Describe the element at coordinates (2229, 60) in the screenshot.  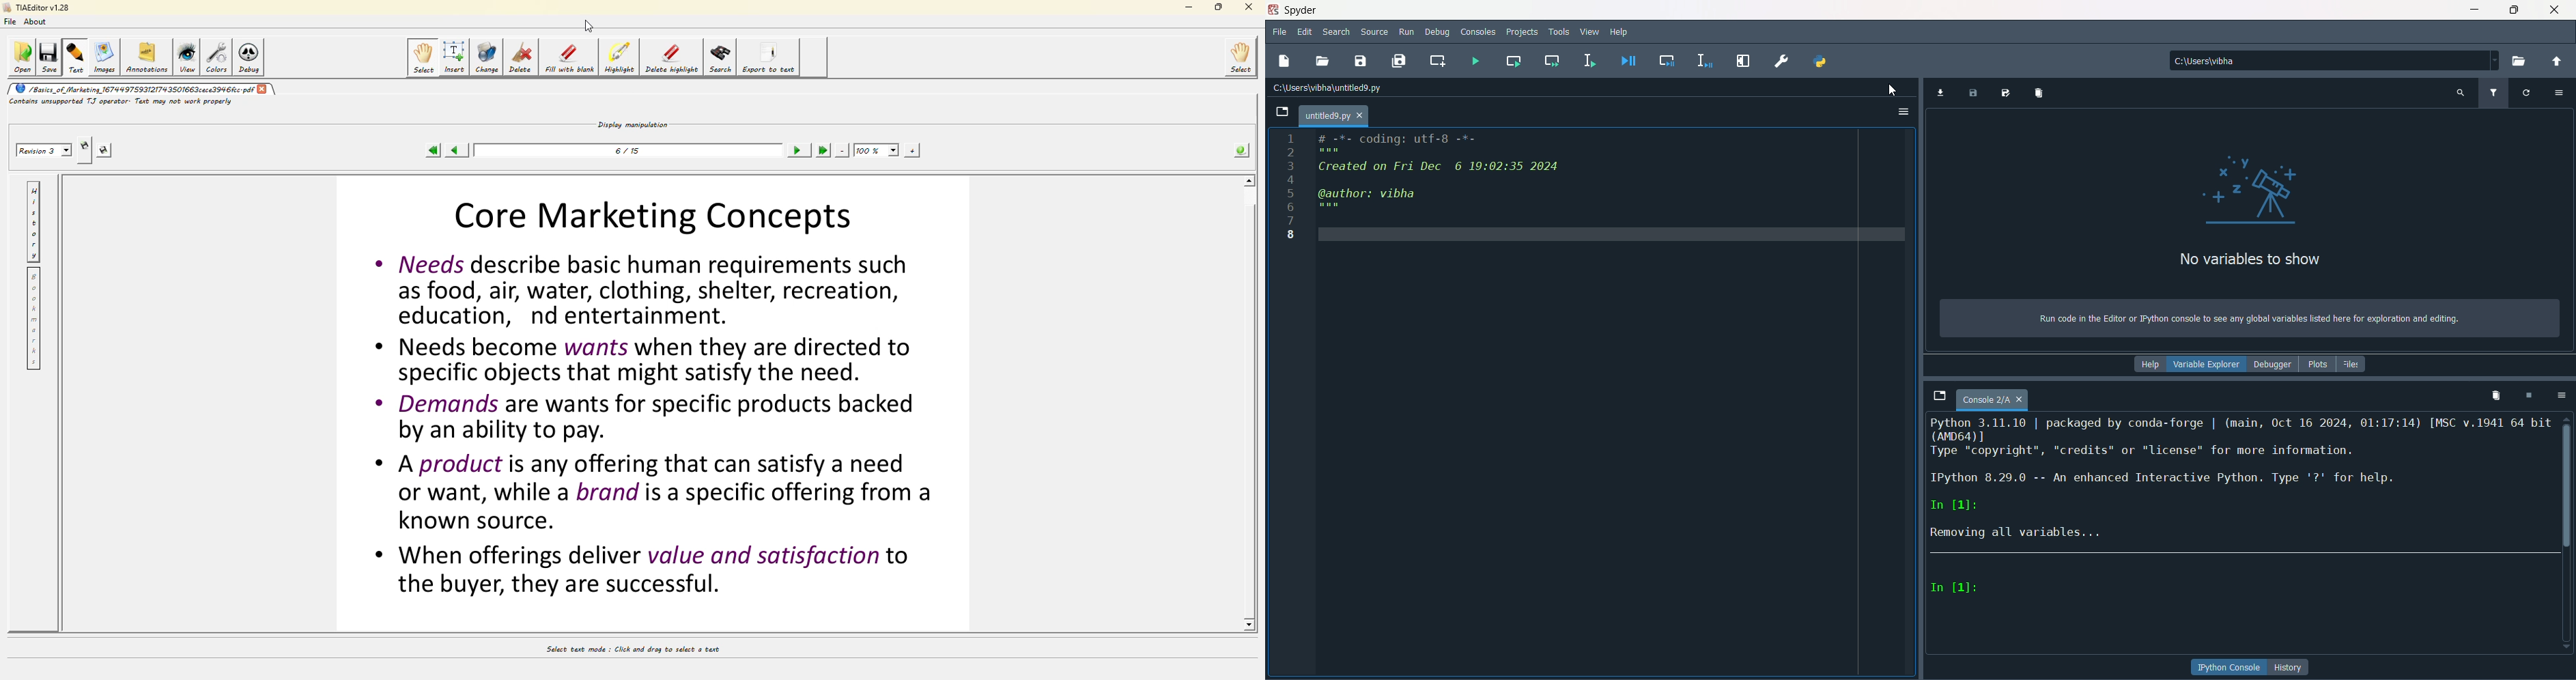
I see `file path` at that location.